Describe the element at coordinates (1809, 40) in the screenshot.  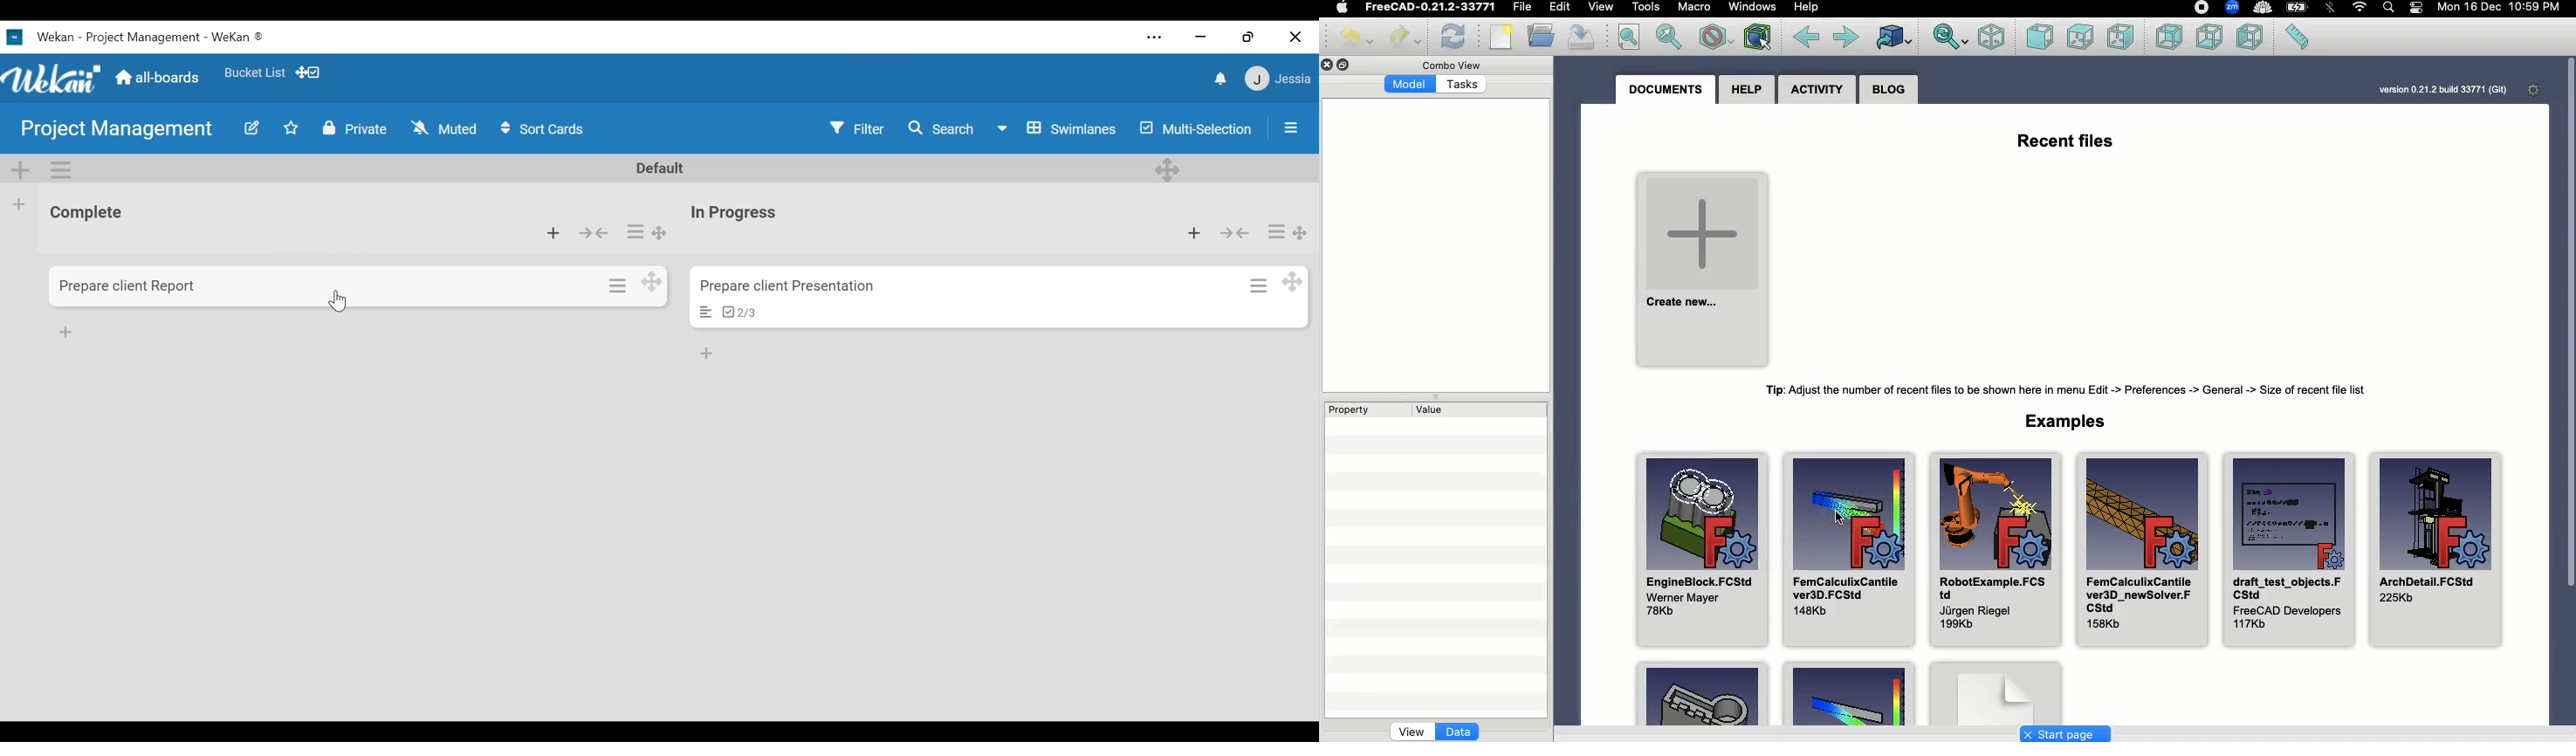
I see `Back` at that location.